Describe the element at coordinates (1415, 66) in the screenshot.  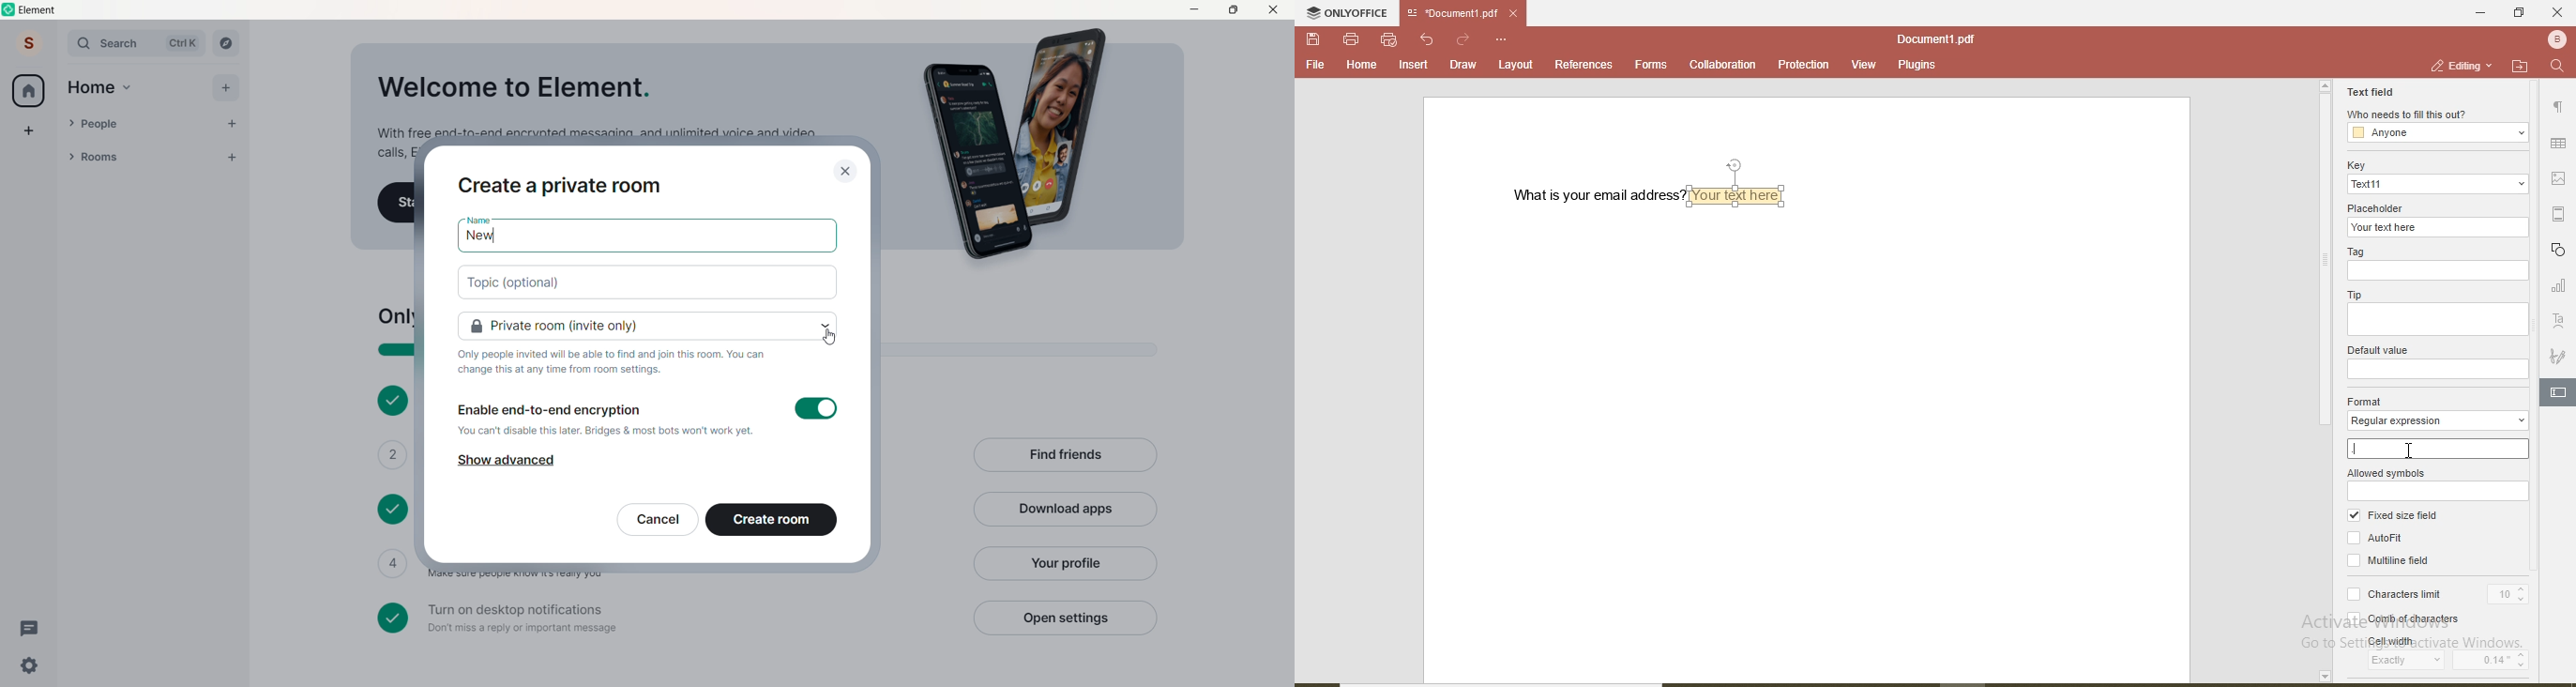
I see `insert` at that location.